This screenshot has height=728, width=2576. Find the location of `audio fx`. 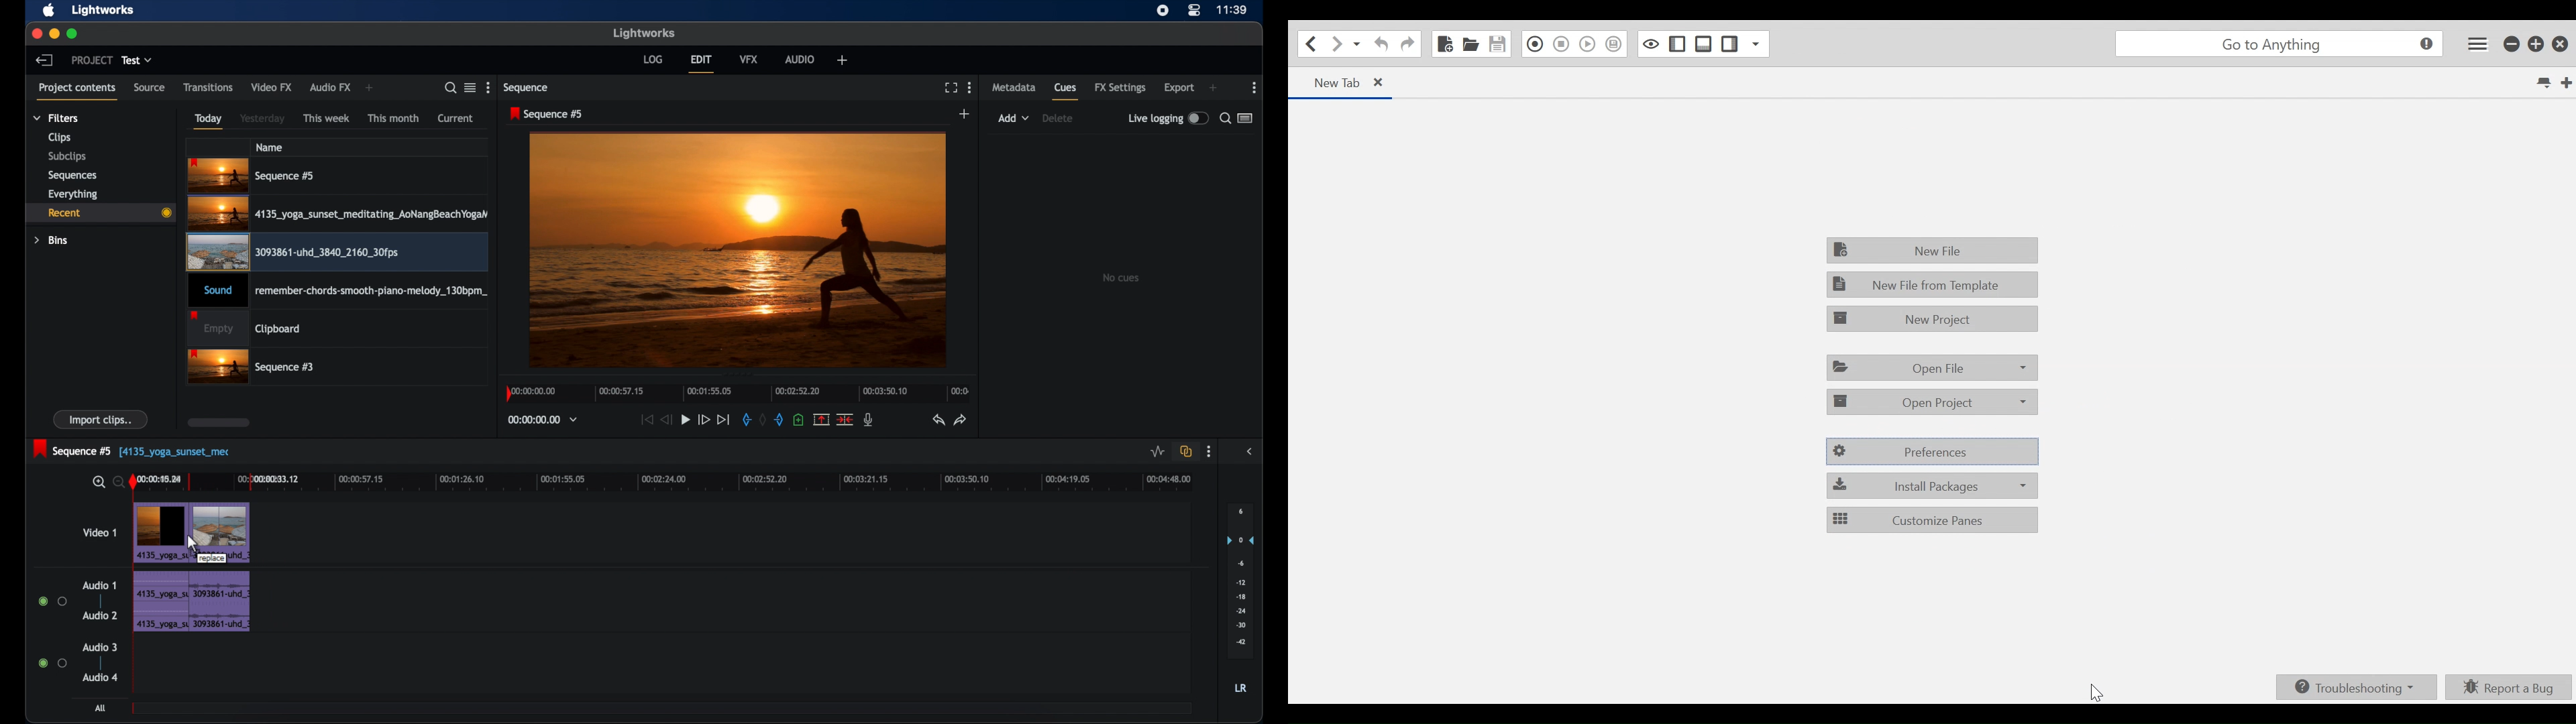

audio fx is located at coordinates (329, 88).